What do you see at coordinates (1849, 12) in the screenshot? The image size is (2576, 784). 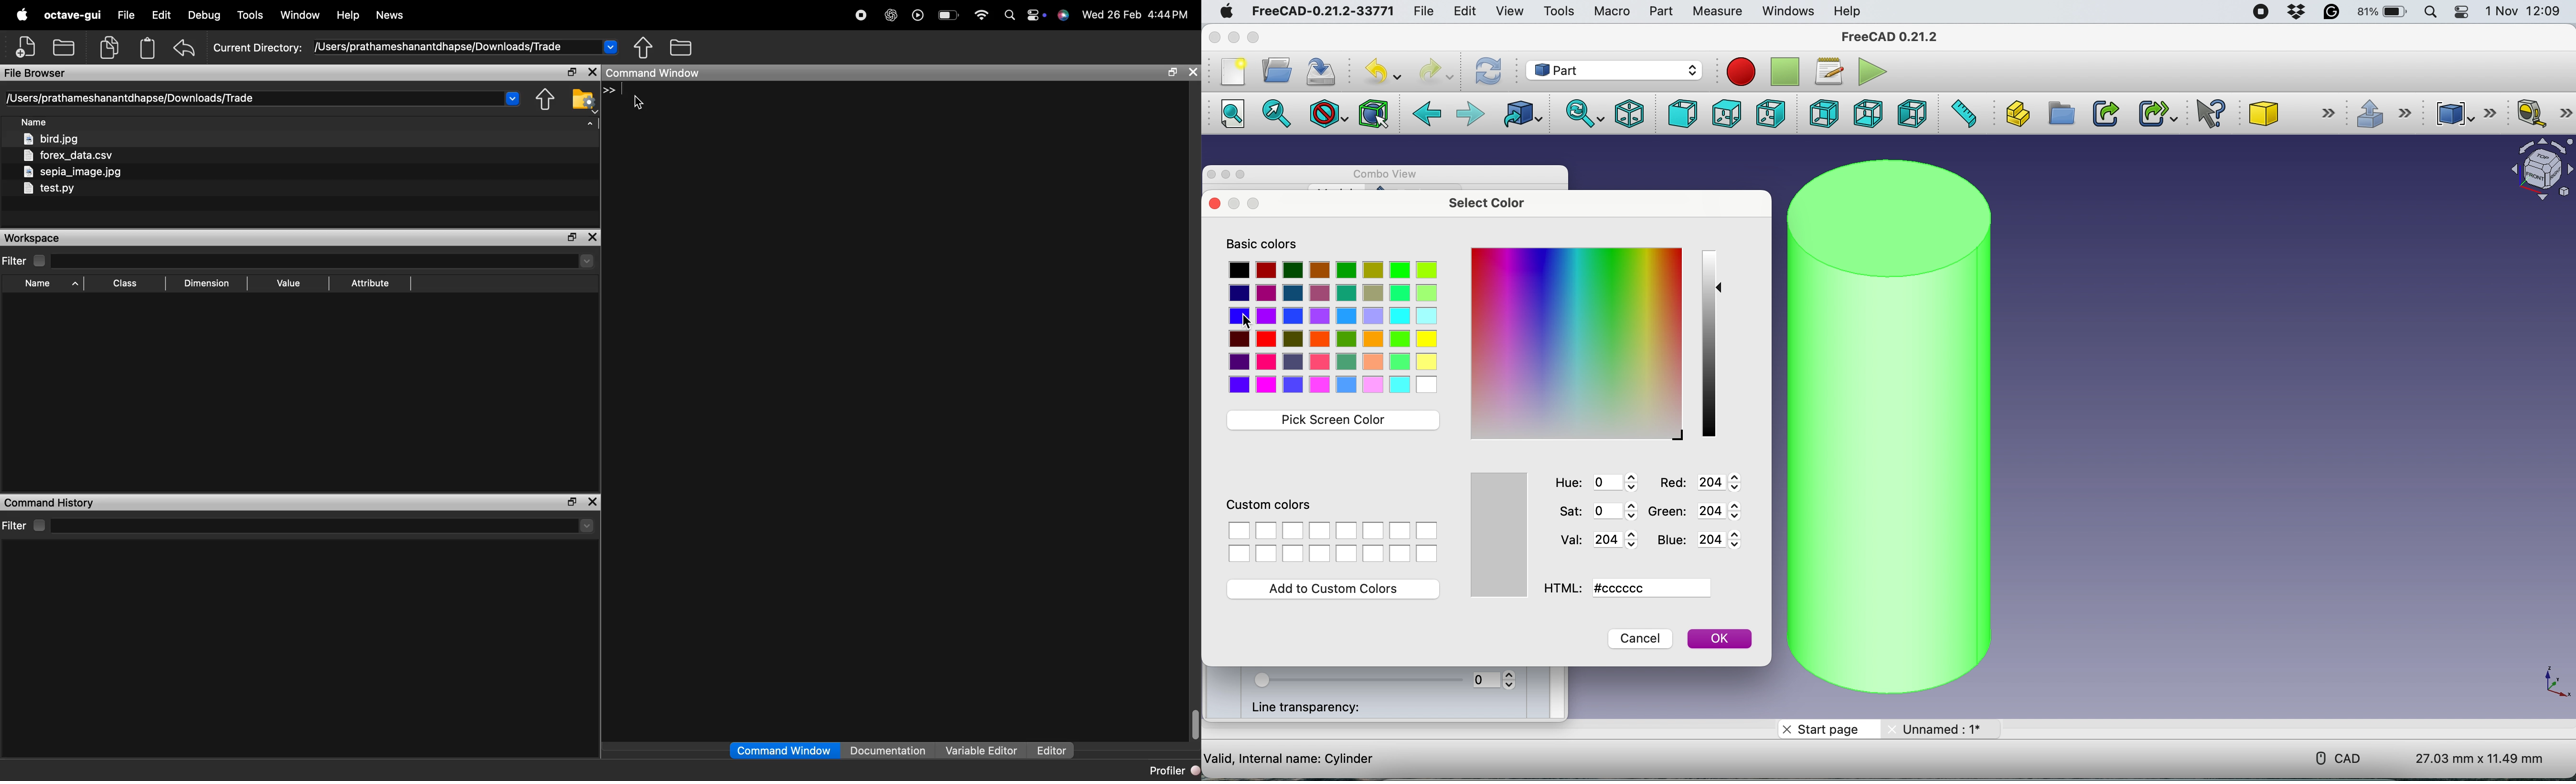 I see `help` at bounding box center [1849, 12].